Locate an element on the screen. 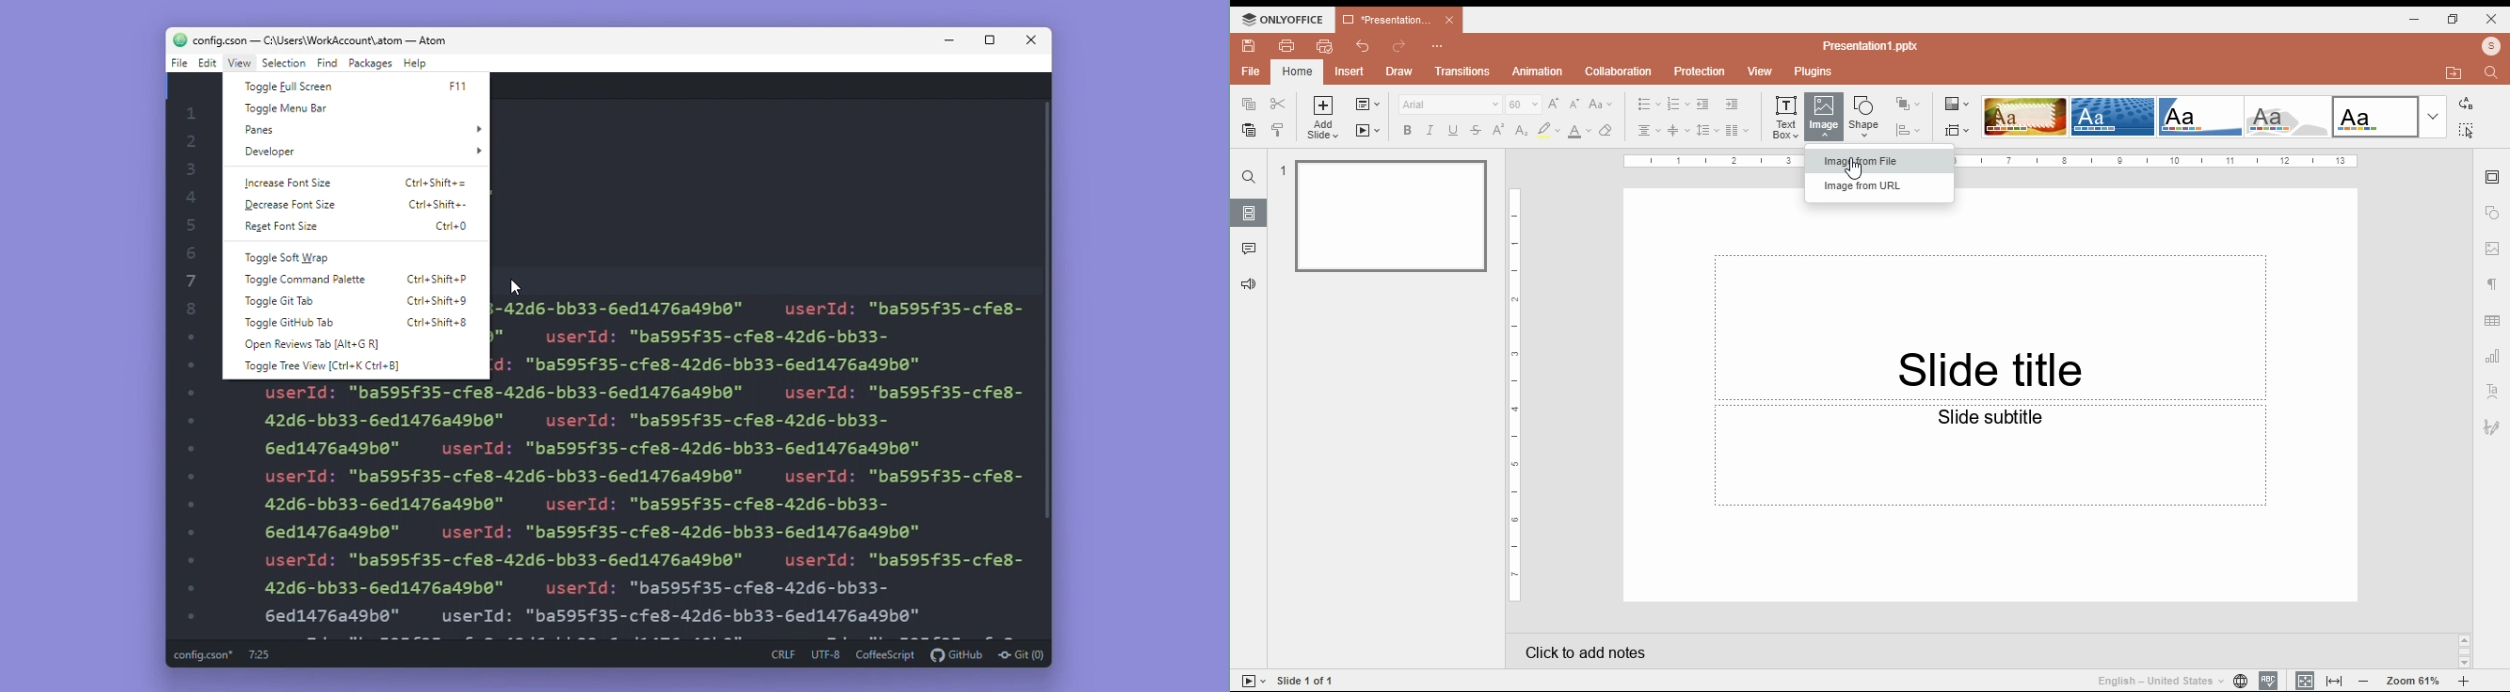 The width and height of the screenshot is (2520, 700). strikethrough is located at coordinates (1476, 130).